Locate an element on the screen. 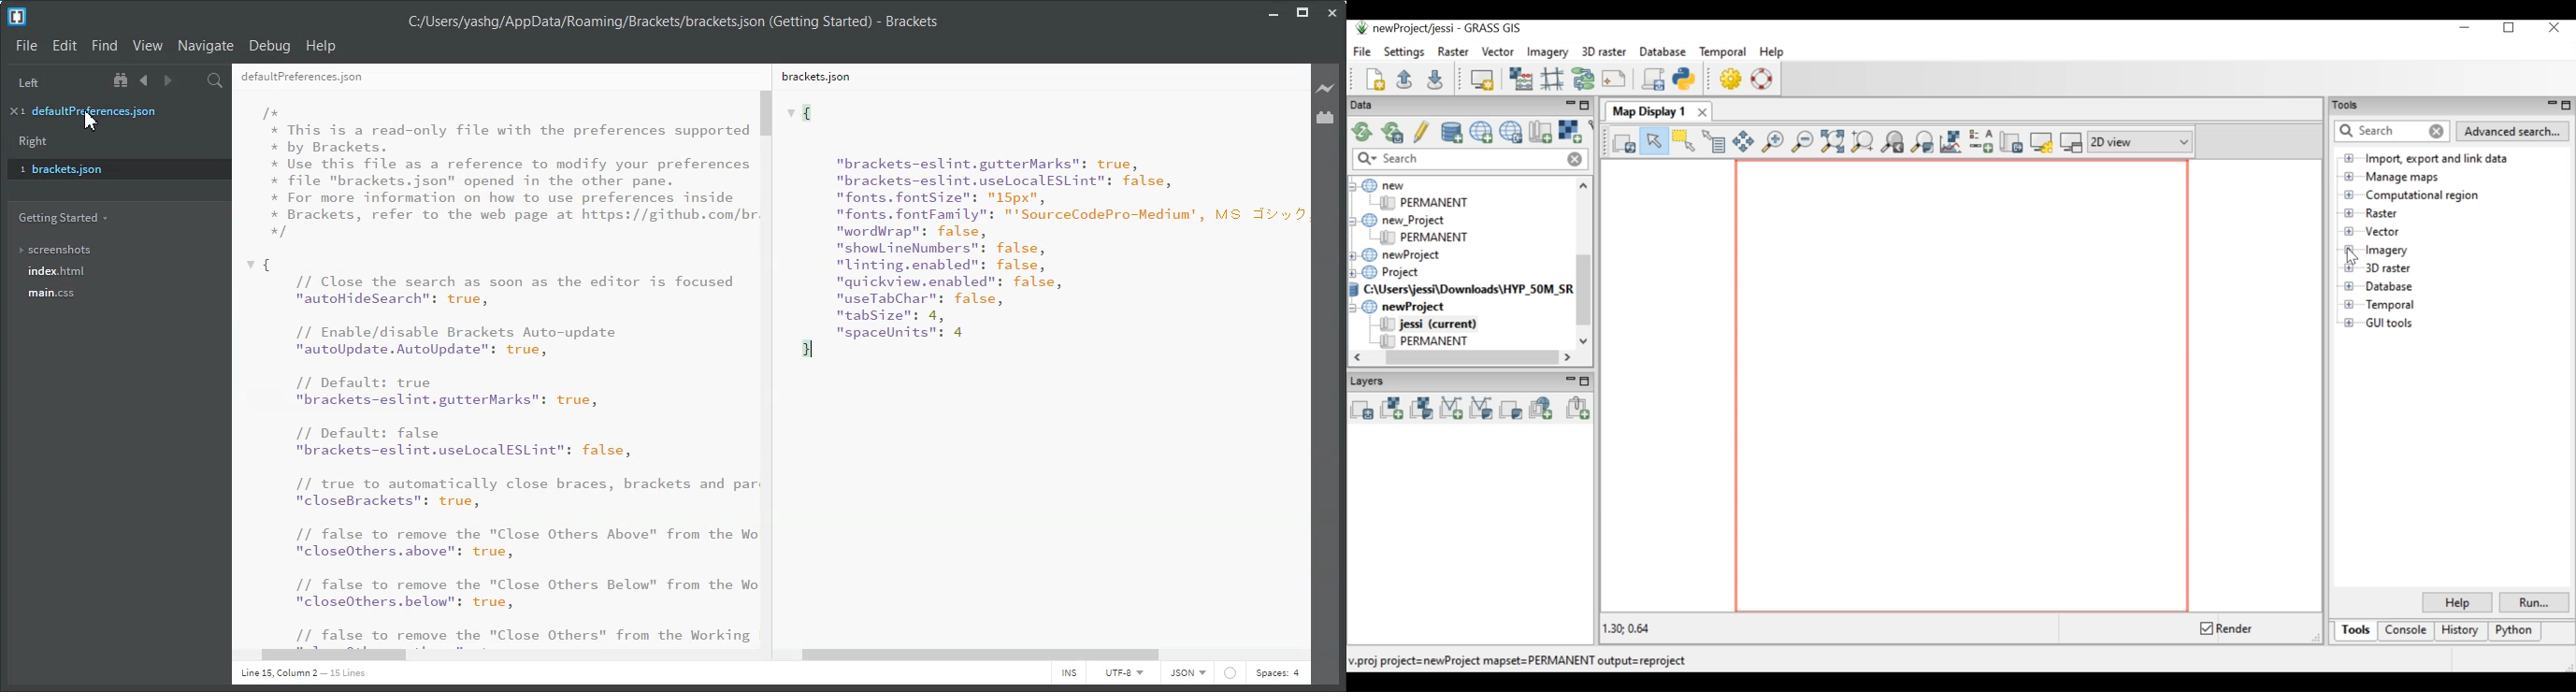 The height and width of the screenshot is (700, 2576). Horizontal Scroll Bar is located at coordinates (492, 656).